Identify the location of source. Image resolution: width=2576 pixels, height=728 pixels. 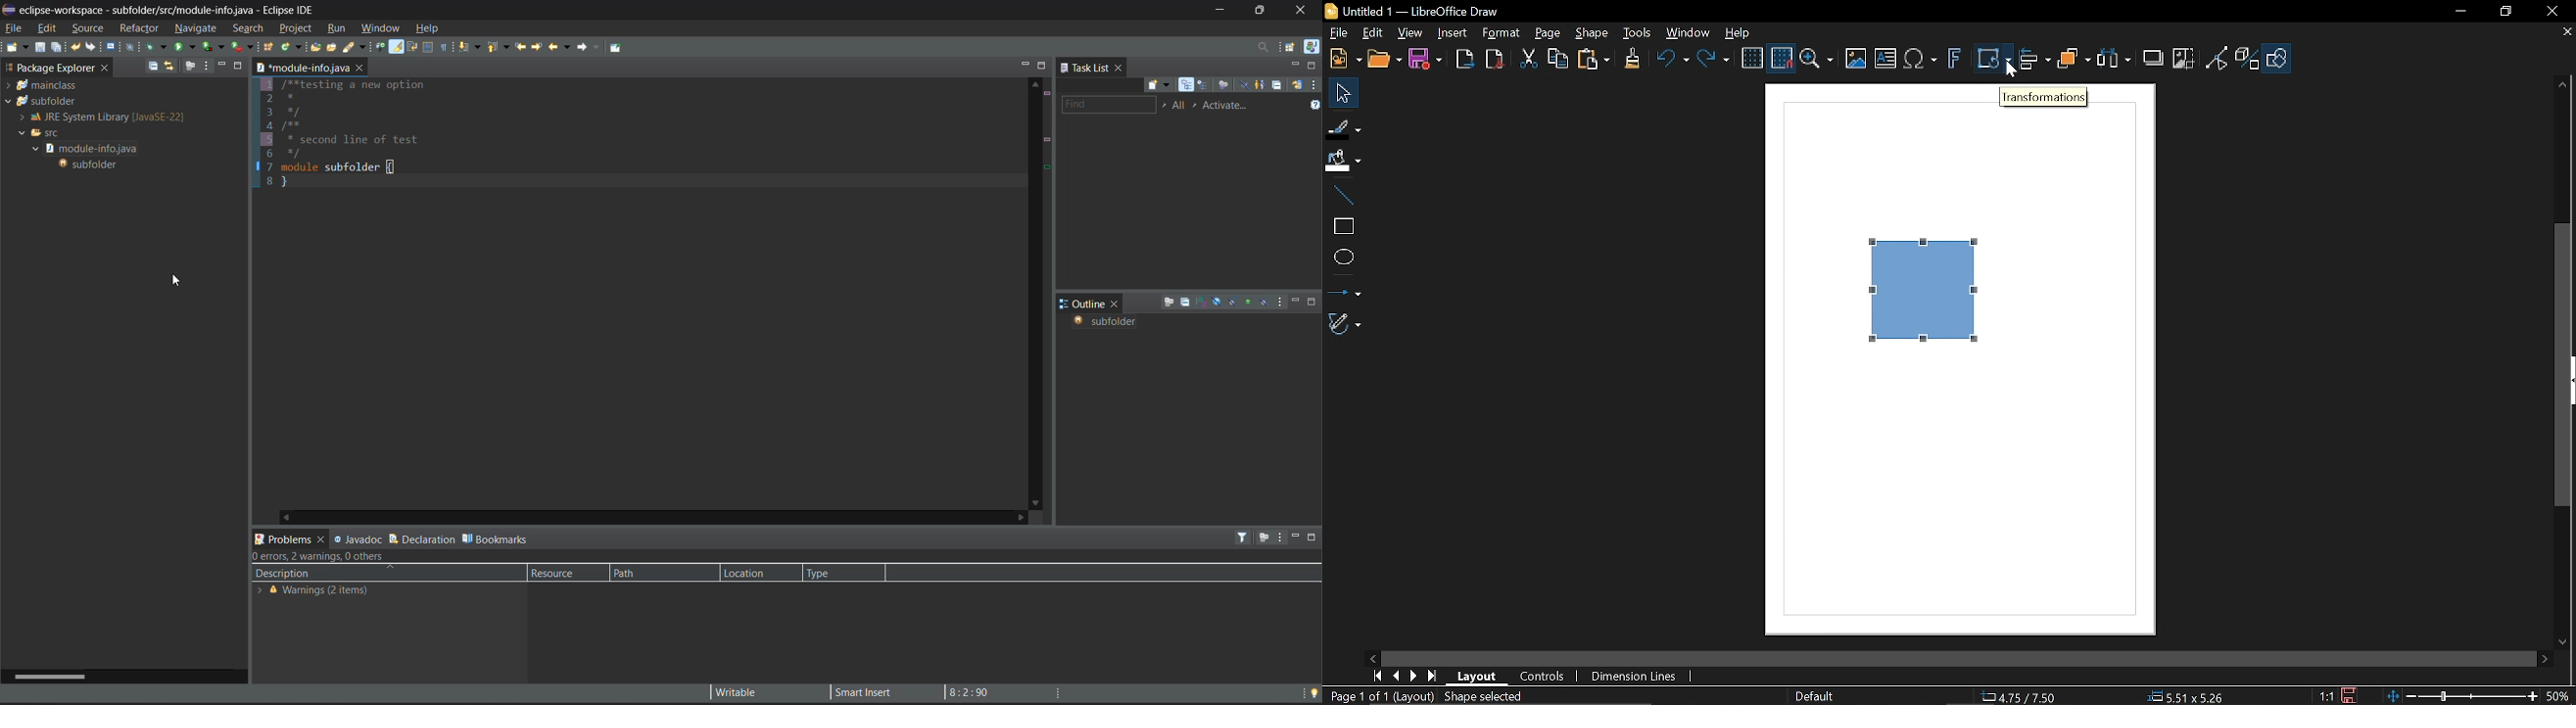
(87, 28).